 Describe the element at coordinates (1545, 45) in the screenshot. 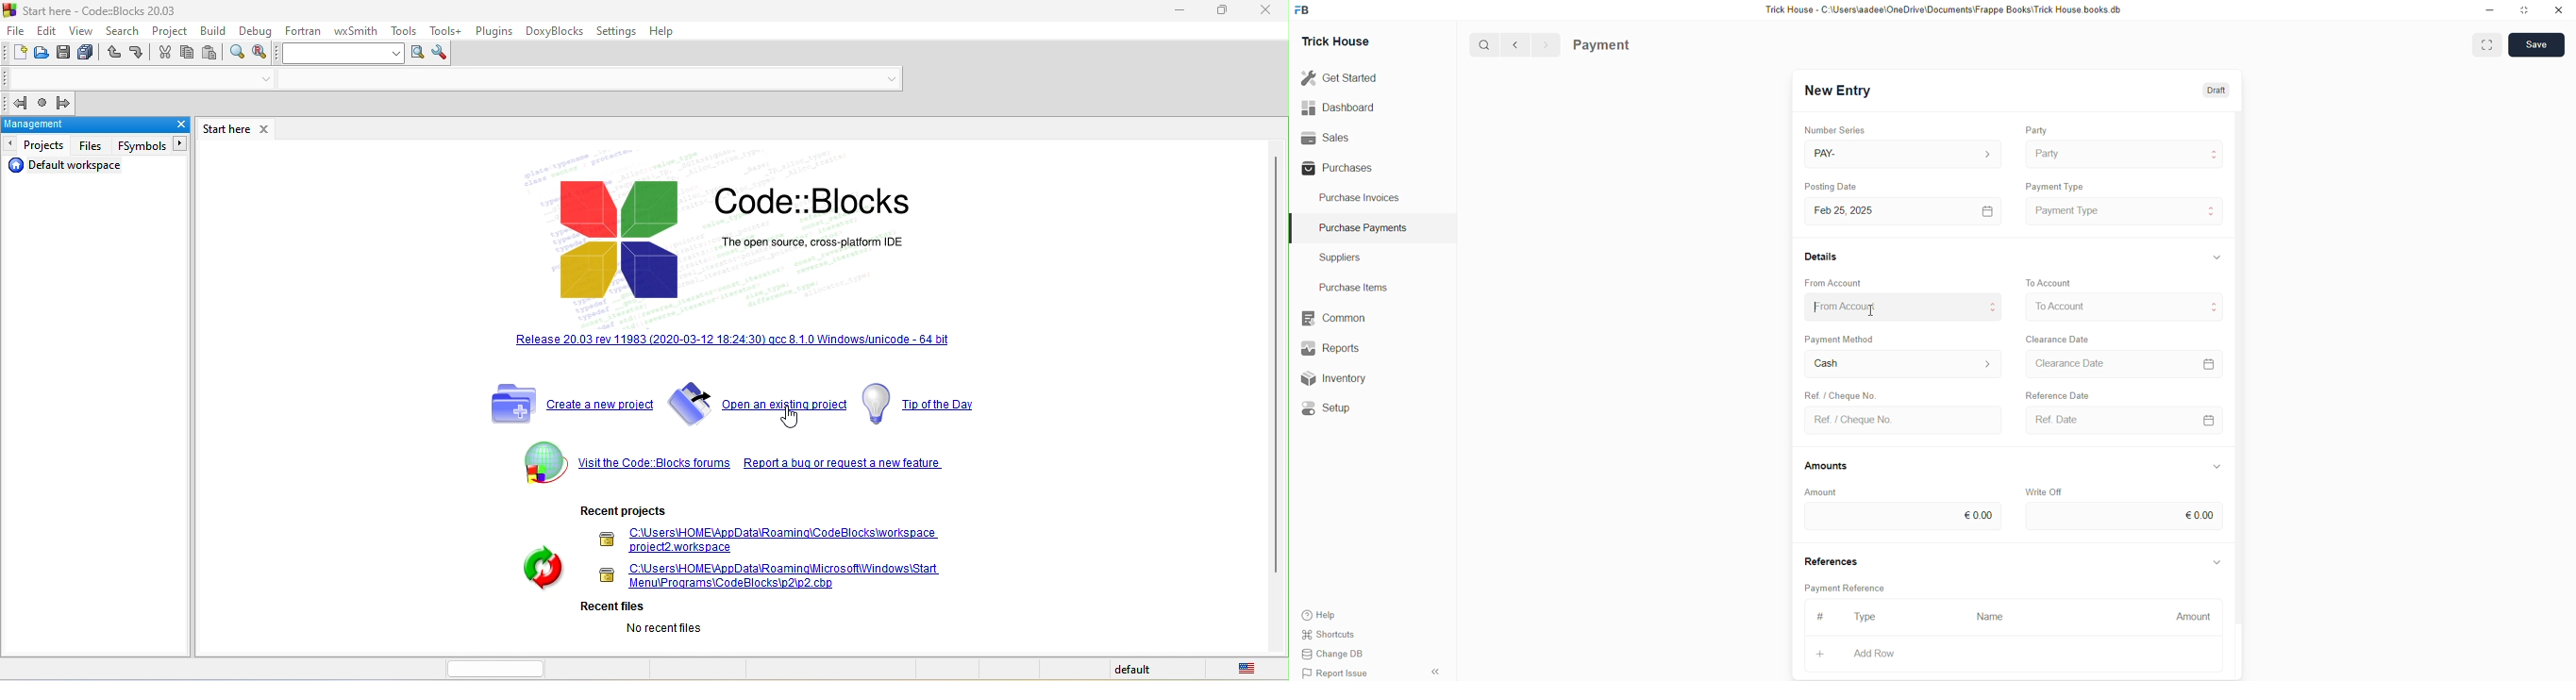

I see `>` at that location.